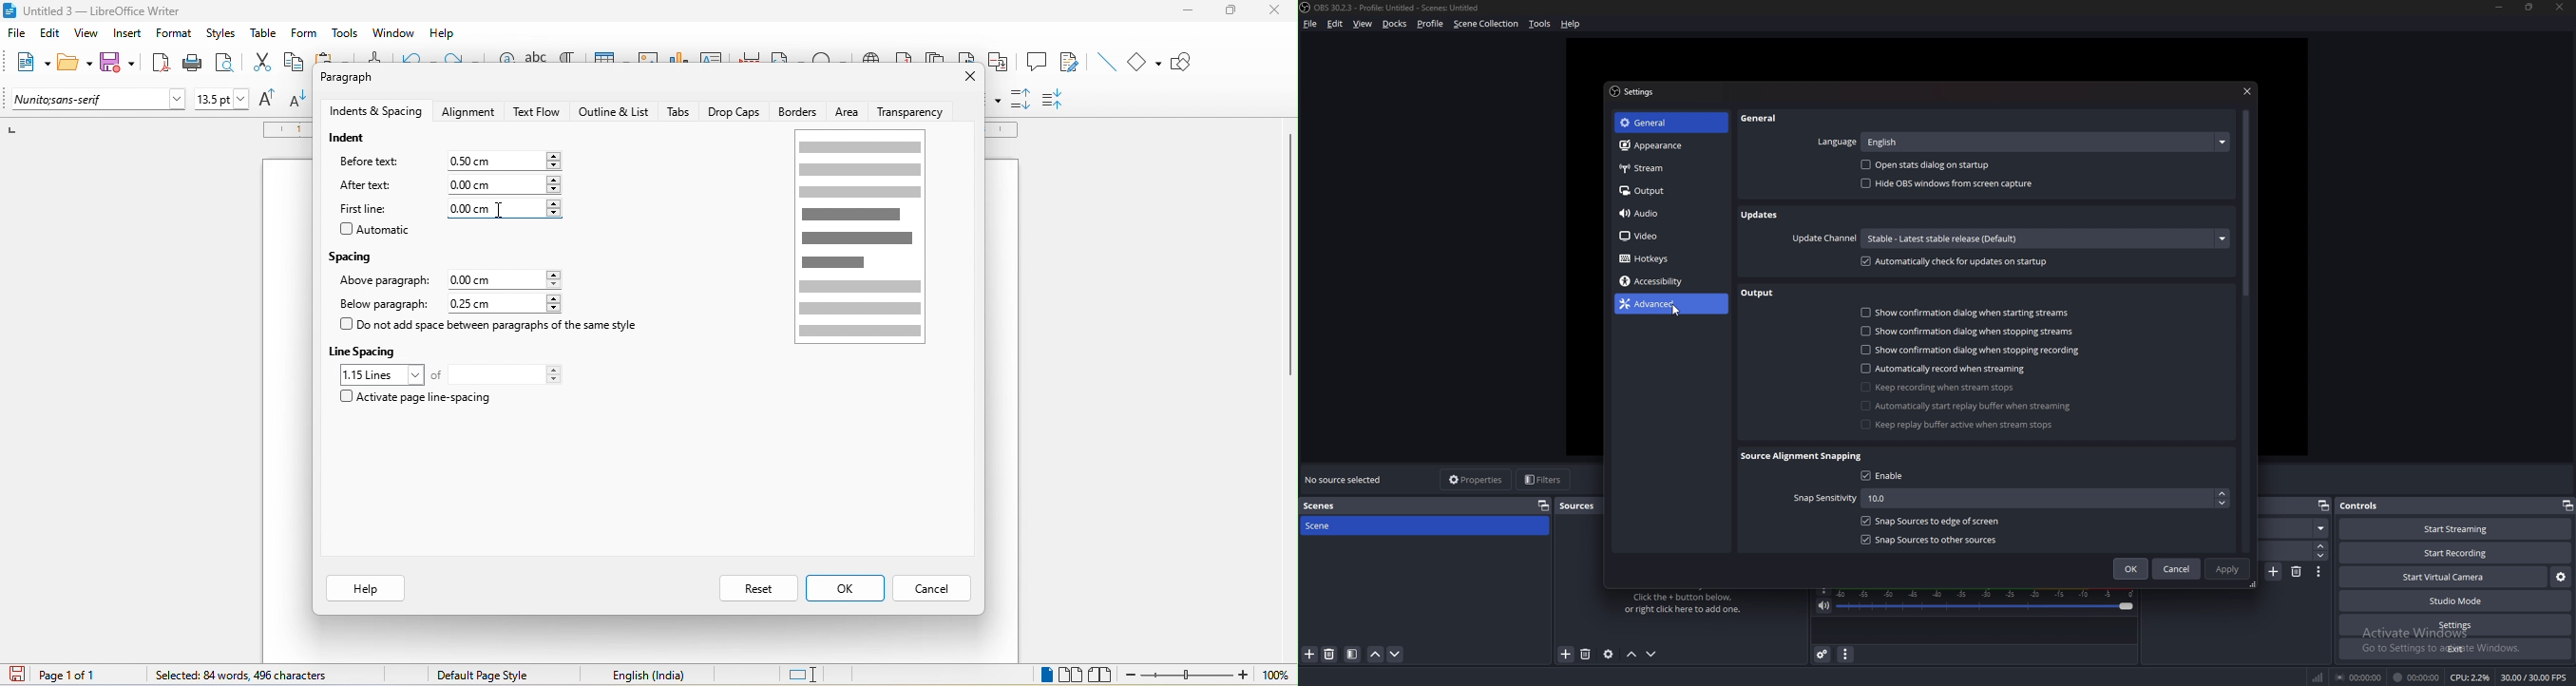  I want to click on window, so click(394, 33).